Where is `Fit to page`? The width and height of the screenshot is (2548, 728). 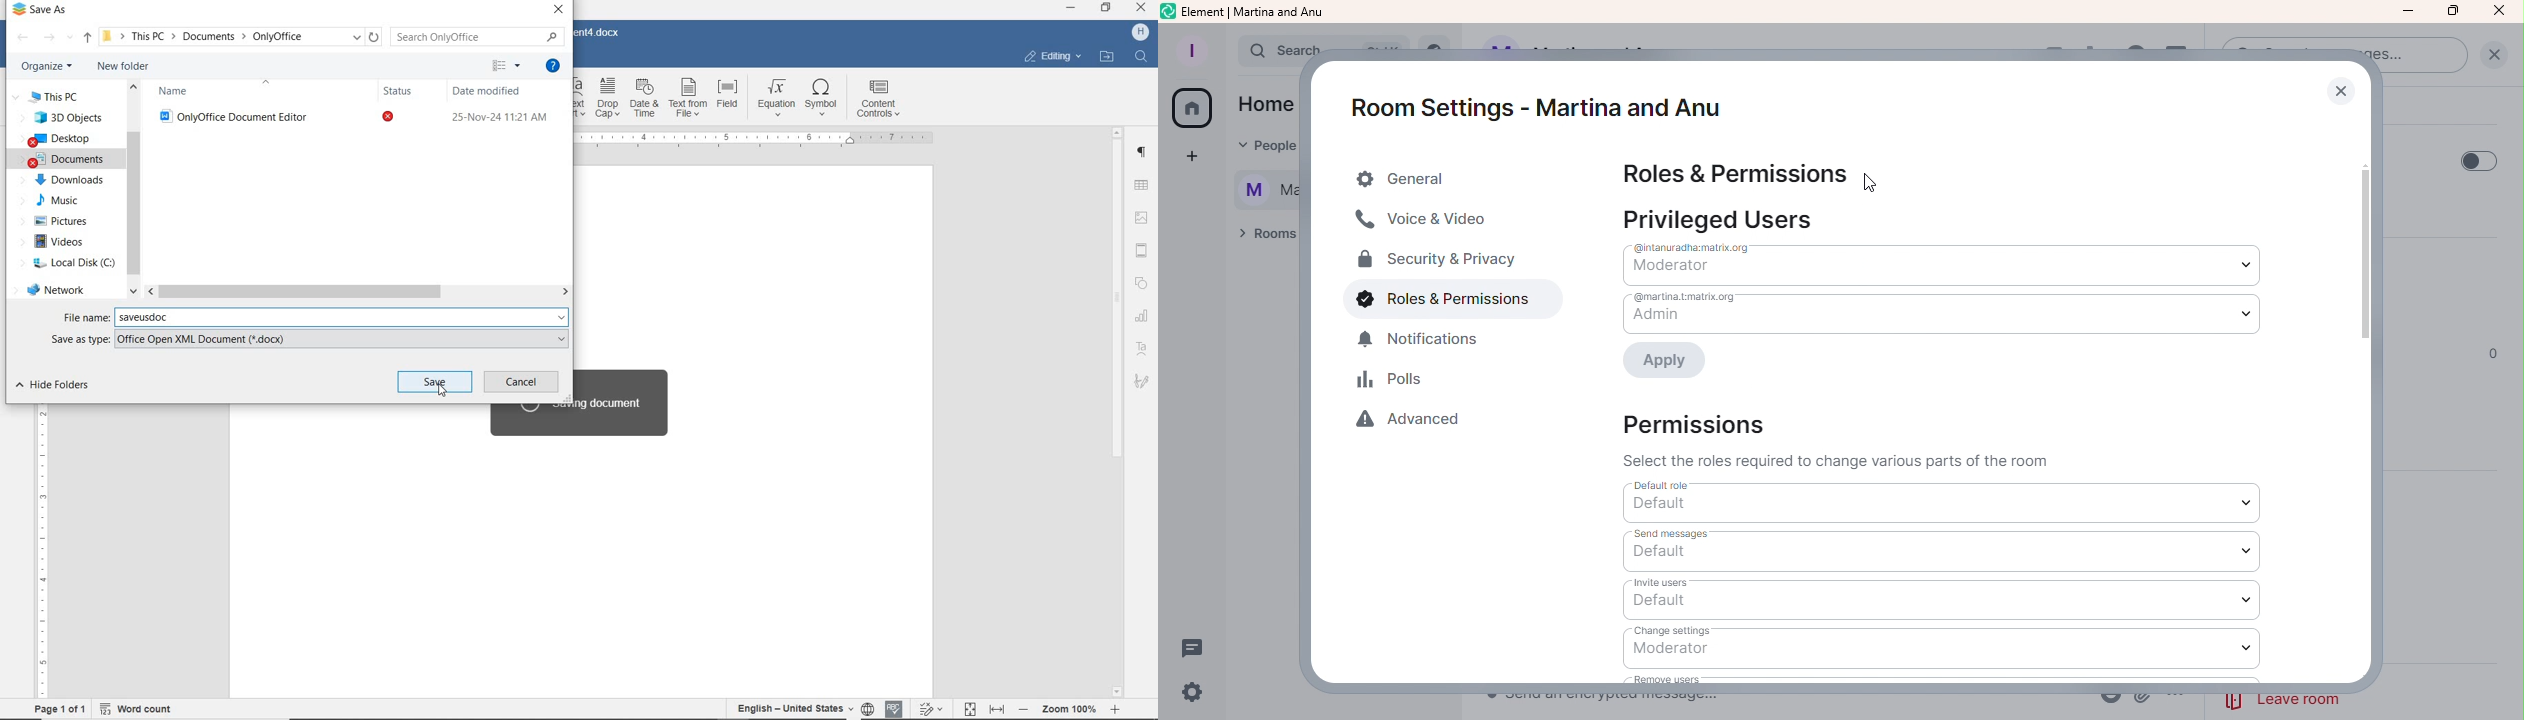 Fit to page is located at coordinates (972, 709).